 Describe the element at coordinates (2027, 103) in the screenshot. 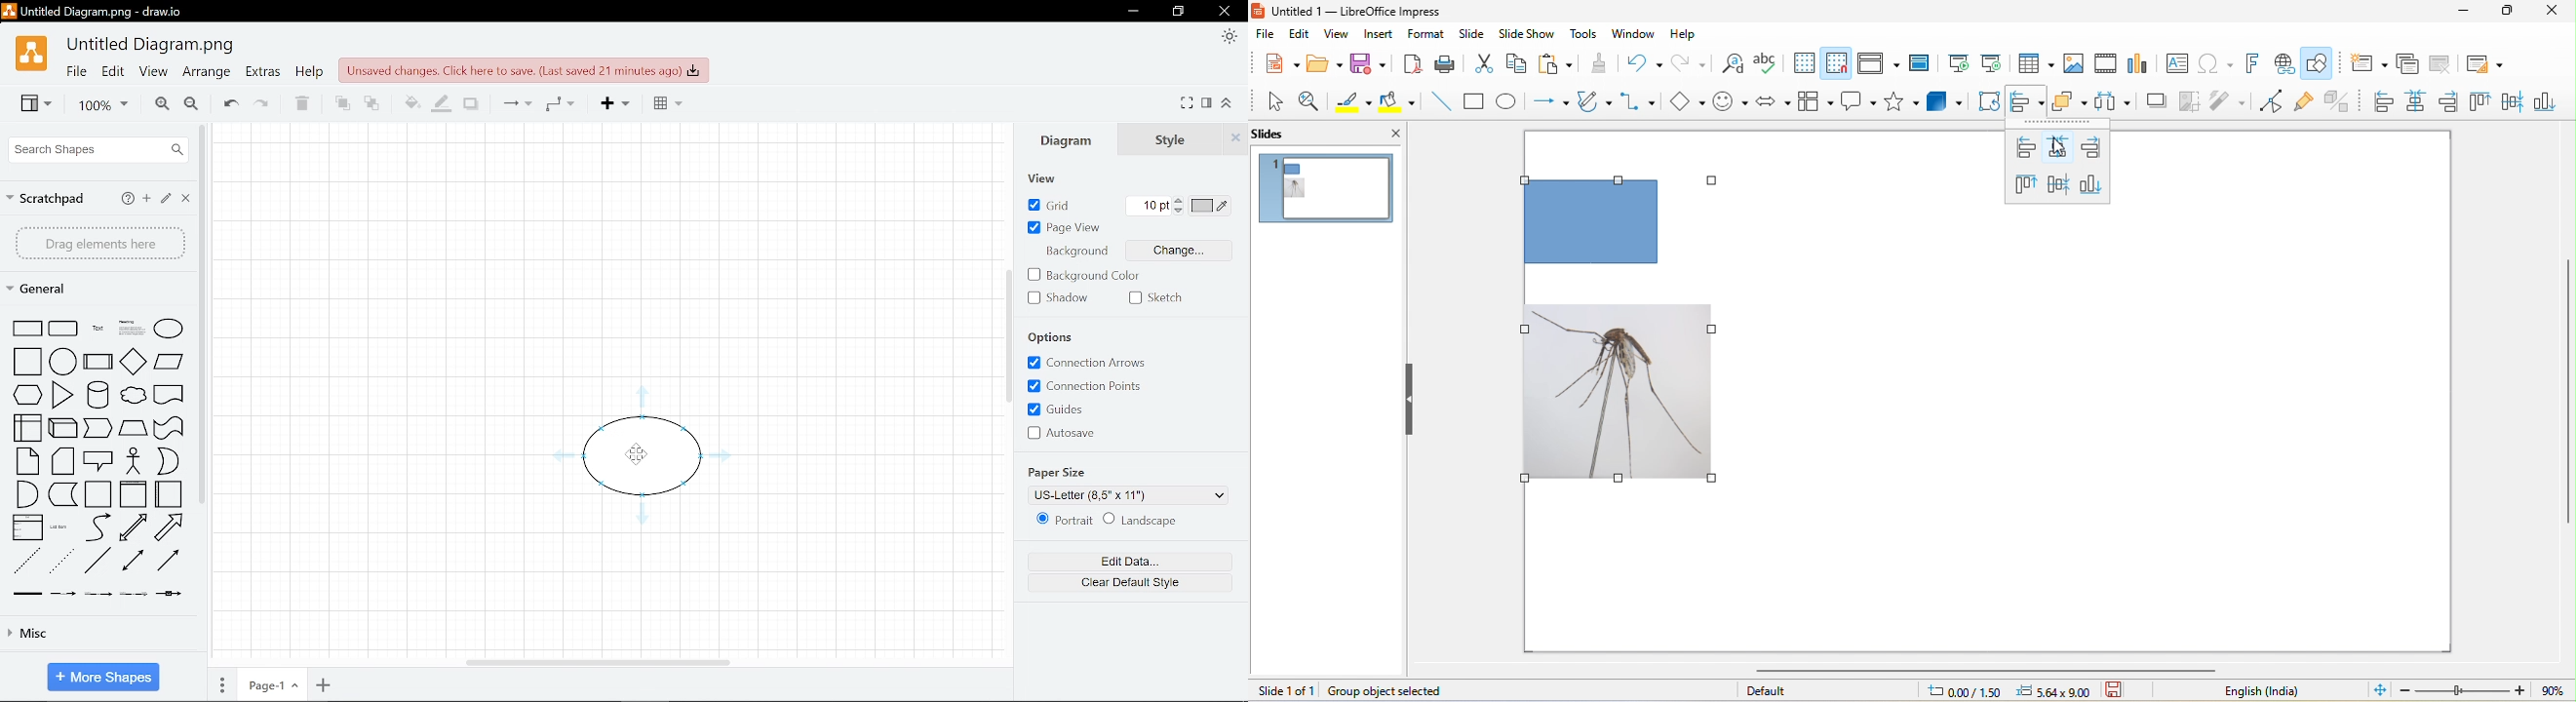

I see `align object` at that location.